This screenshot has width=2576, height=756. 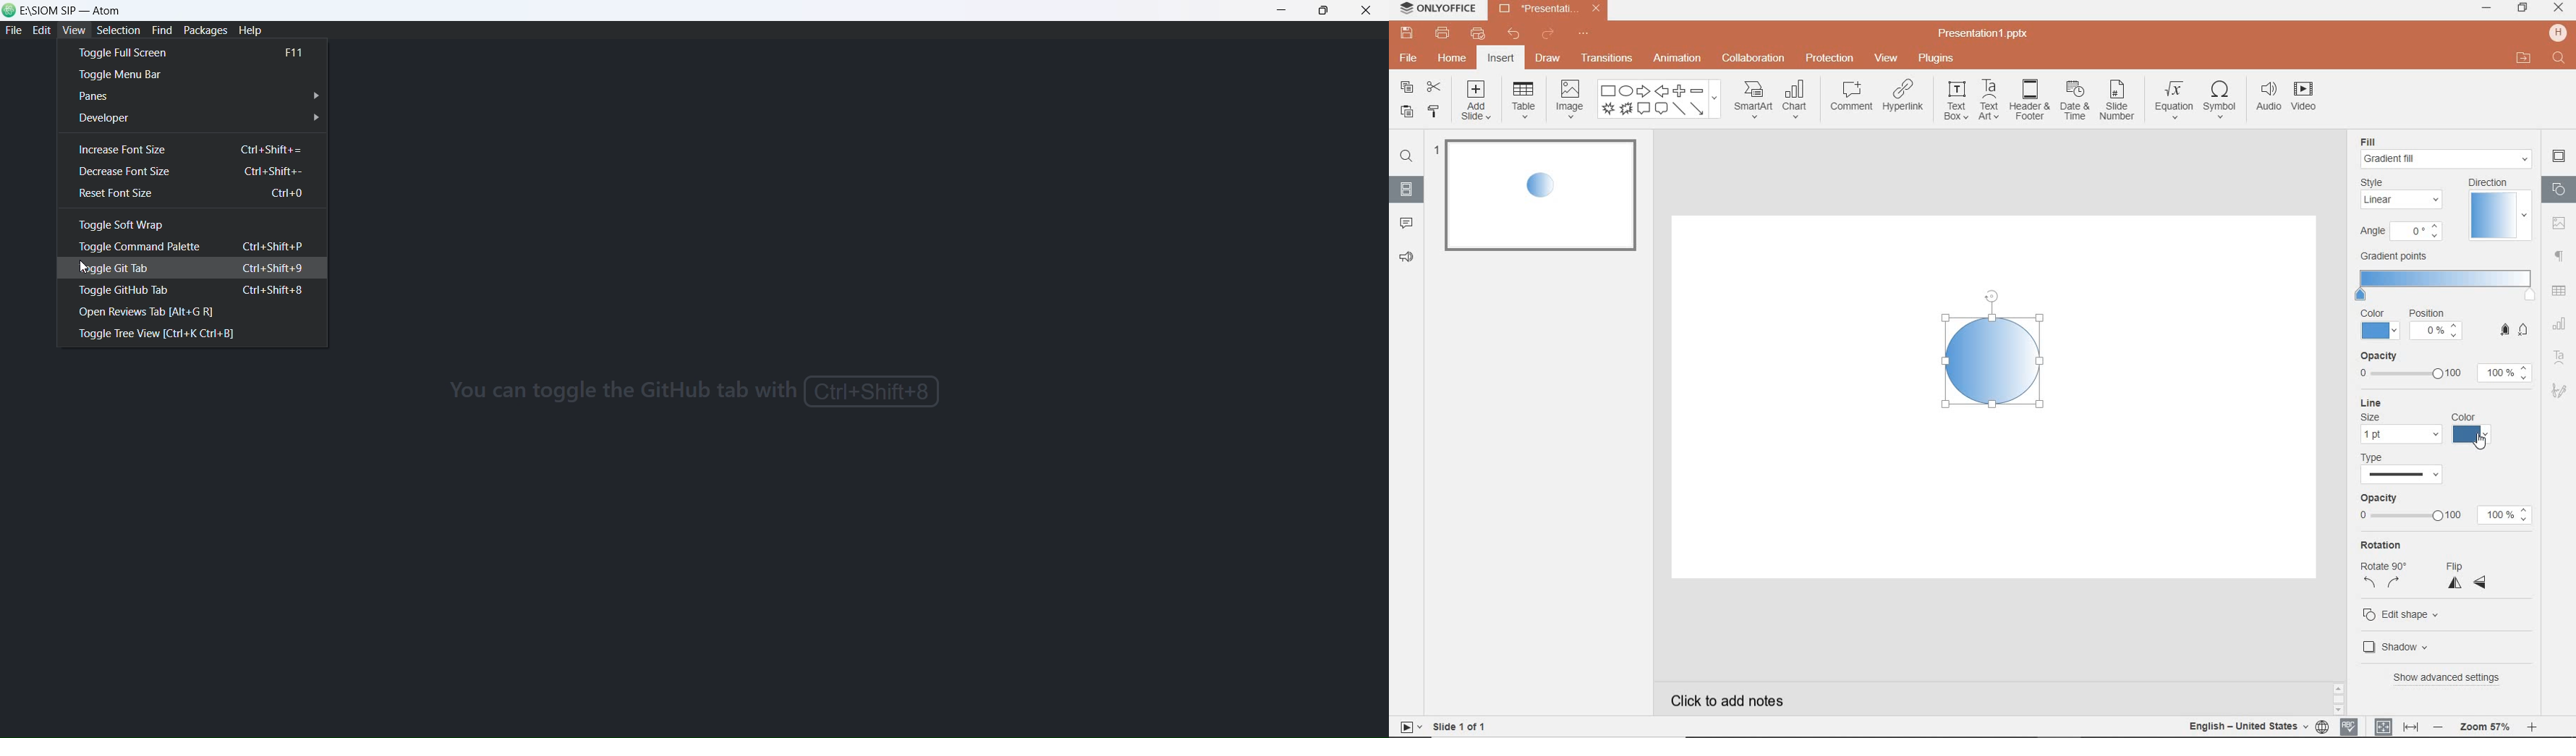 I want to click on print, so click(x=1443, y=33).